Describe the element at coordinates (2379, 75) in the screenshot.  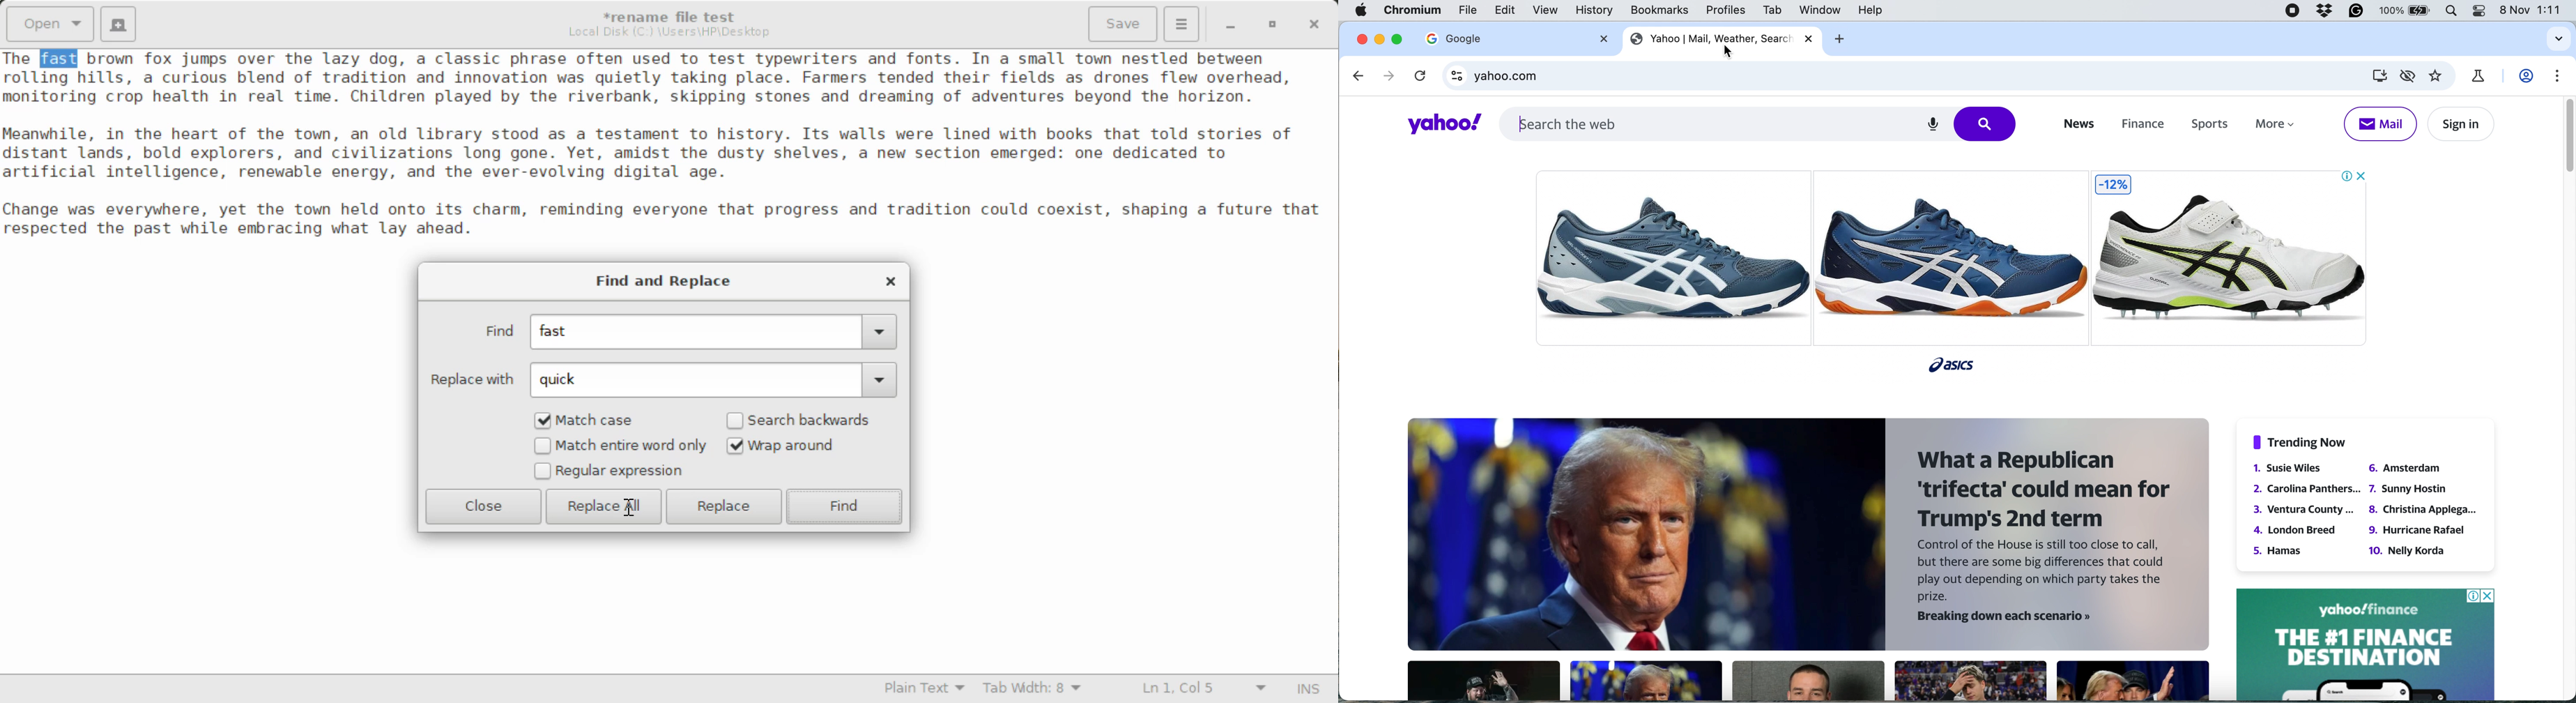
I see `install yahoo` at that location.